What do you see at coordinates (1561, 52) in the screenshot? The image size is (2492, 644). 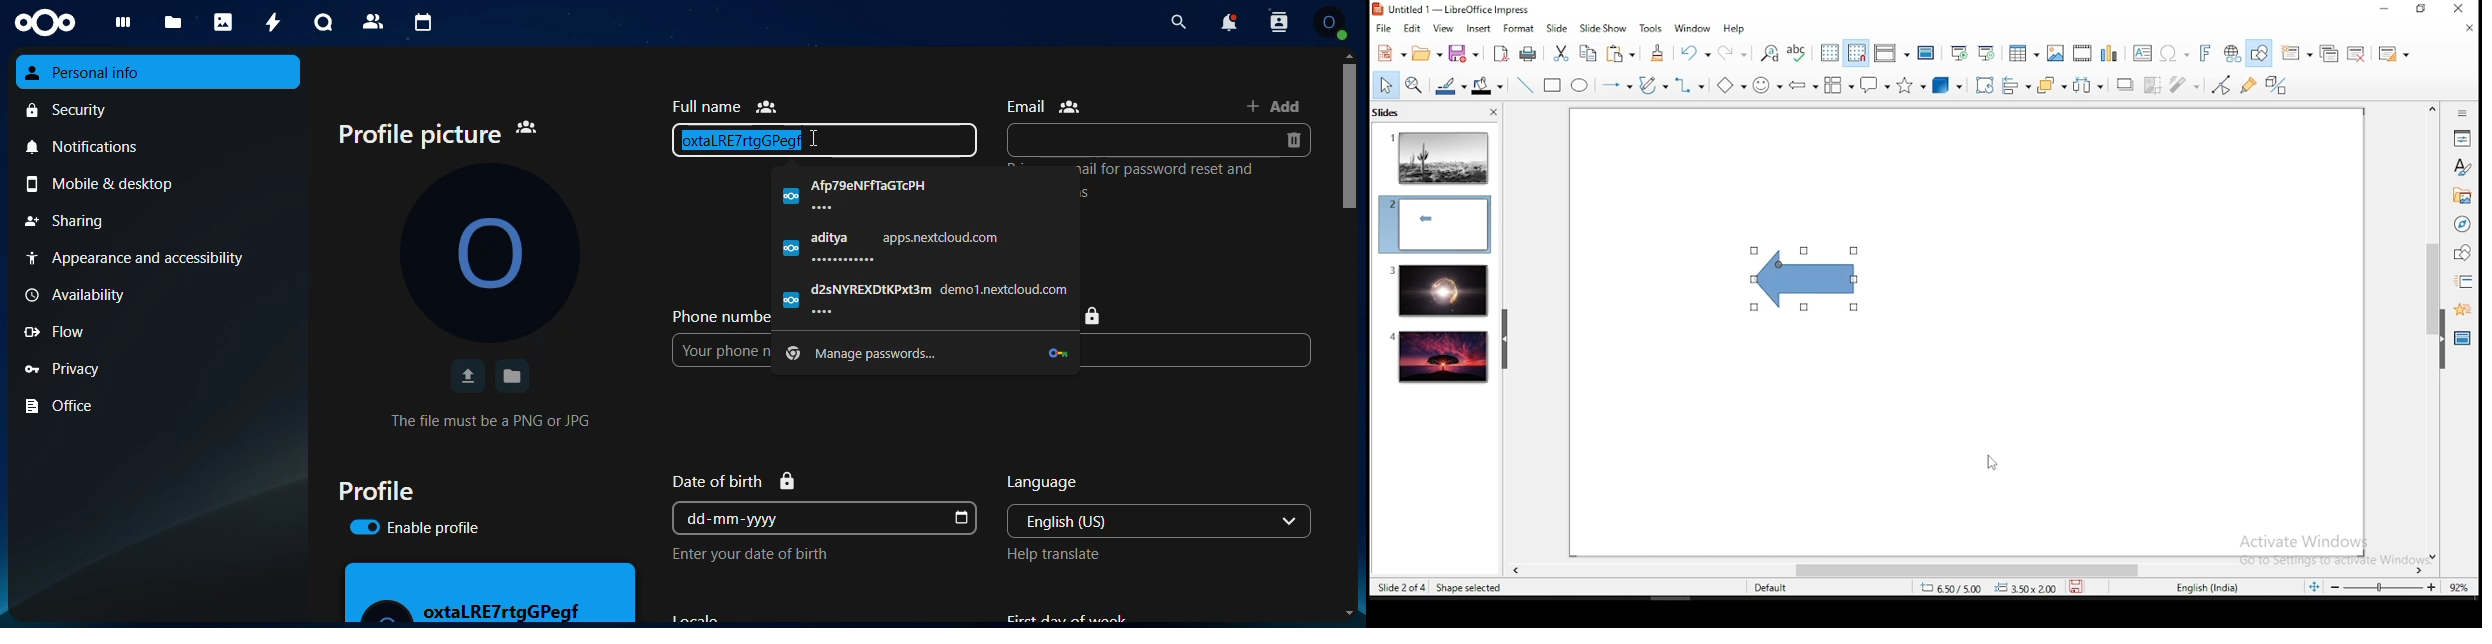 I see `cut` at bounding box center [1561, 52].